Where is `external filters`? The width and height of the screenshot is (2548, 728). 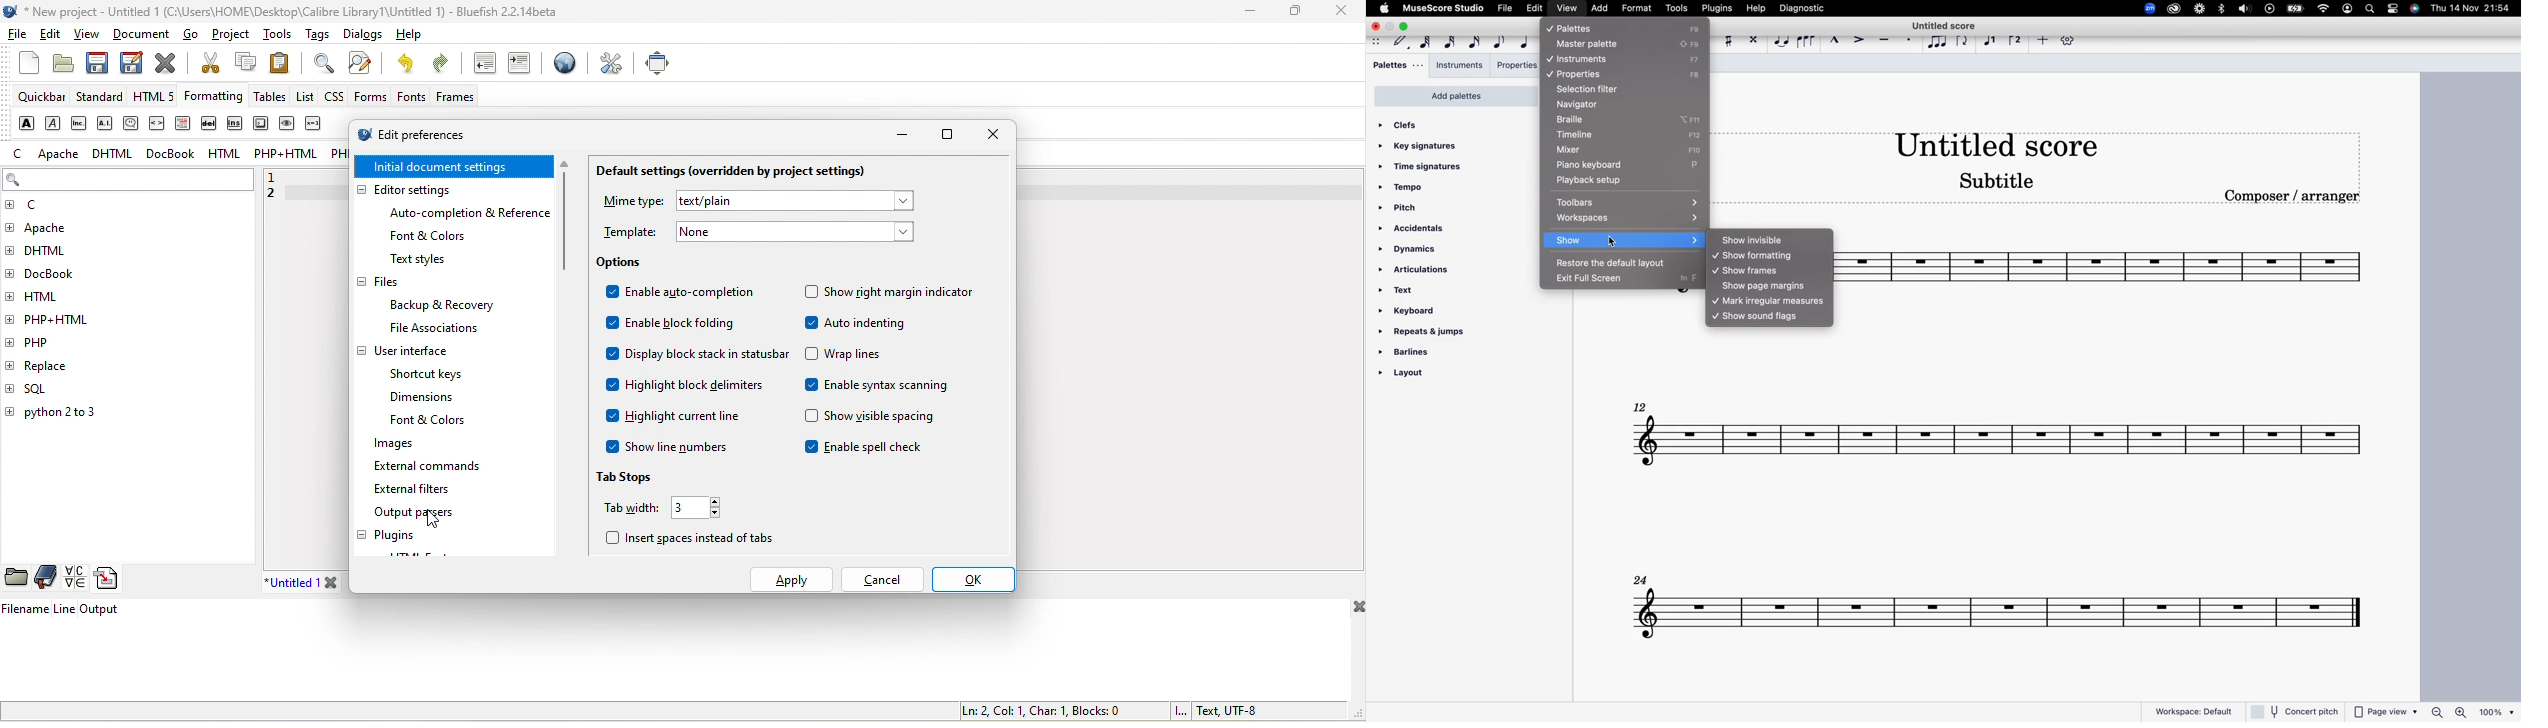 external filters is located at coordinates (415, 489).